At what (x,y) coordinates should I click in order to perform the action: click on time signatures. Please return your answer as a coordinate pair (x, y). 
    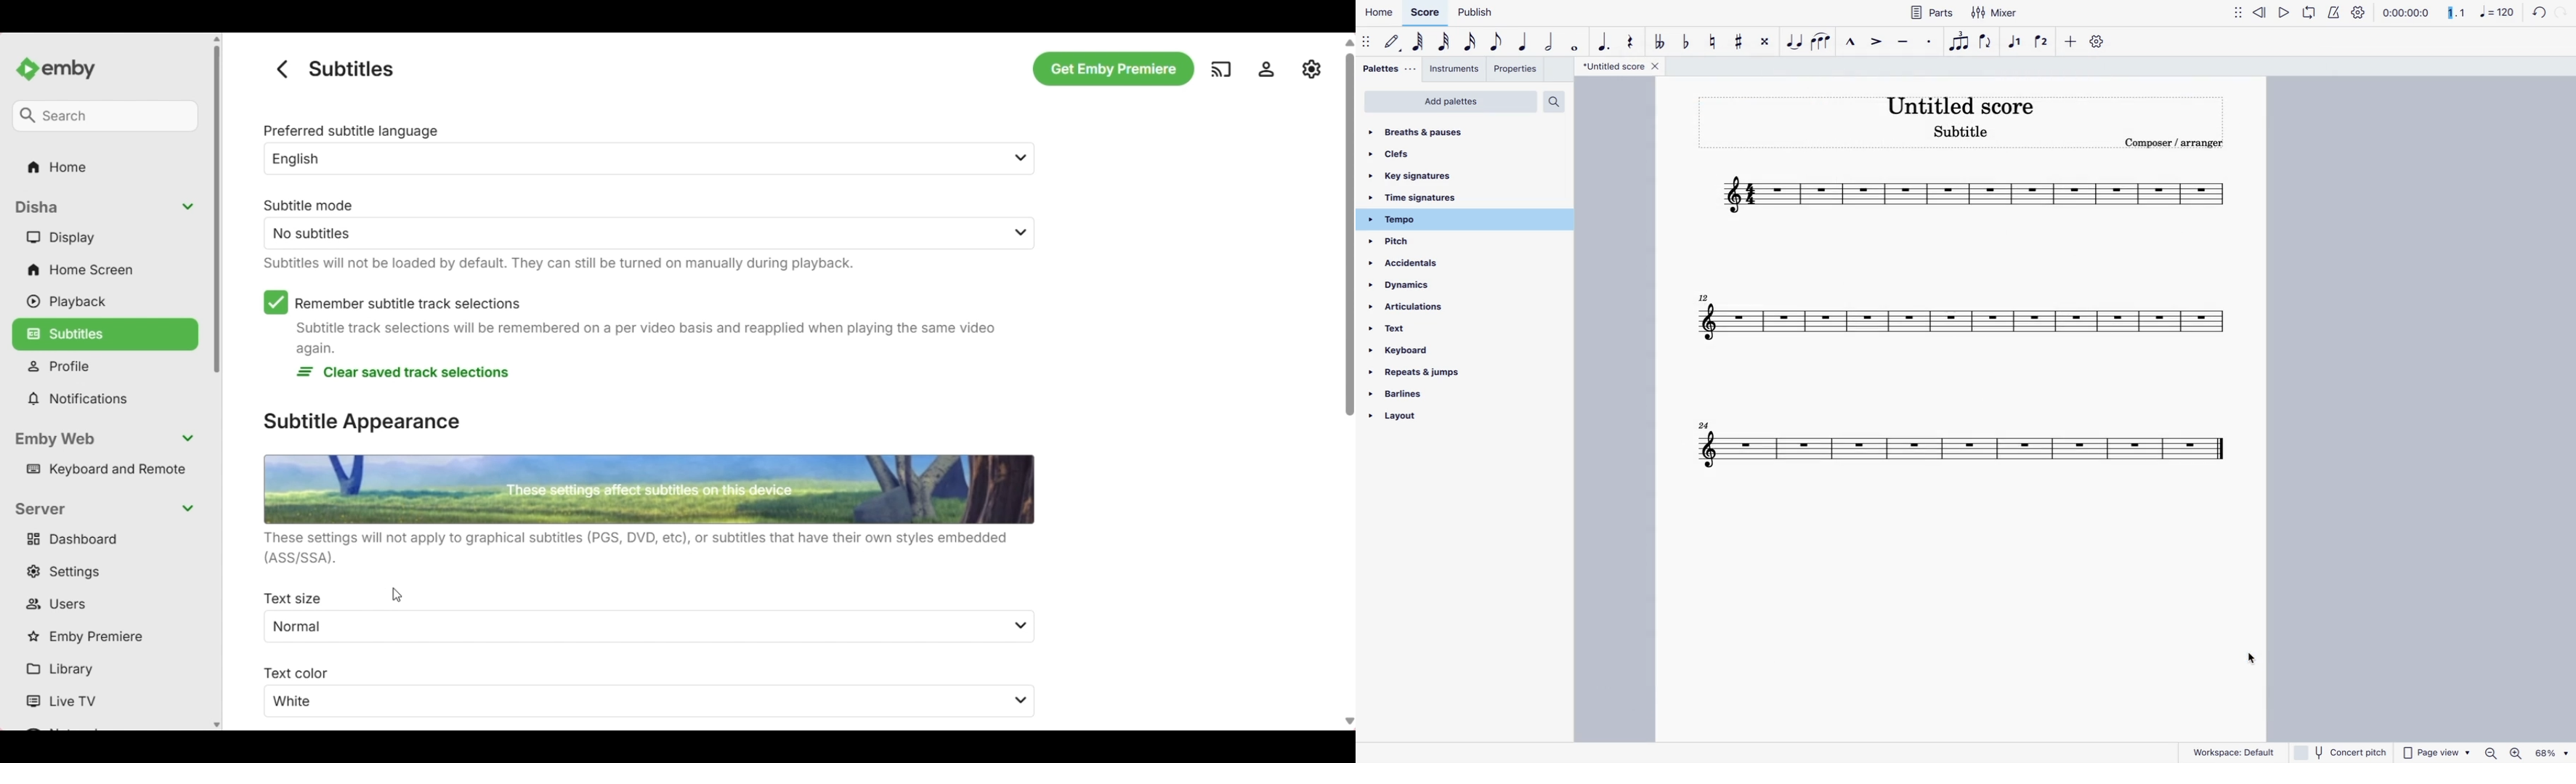
    Looking at the image, I should click on (1438, 199).